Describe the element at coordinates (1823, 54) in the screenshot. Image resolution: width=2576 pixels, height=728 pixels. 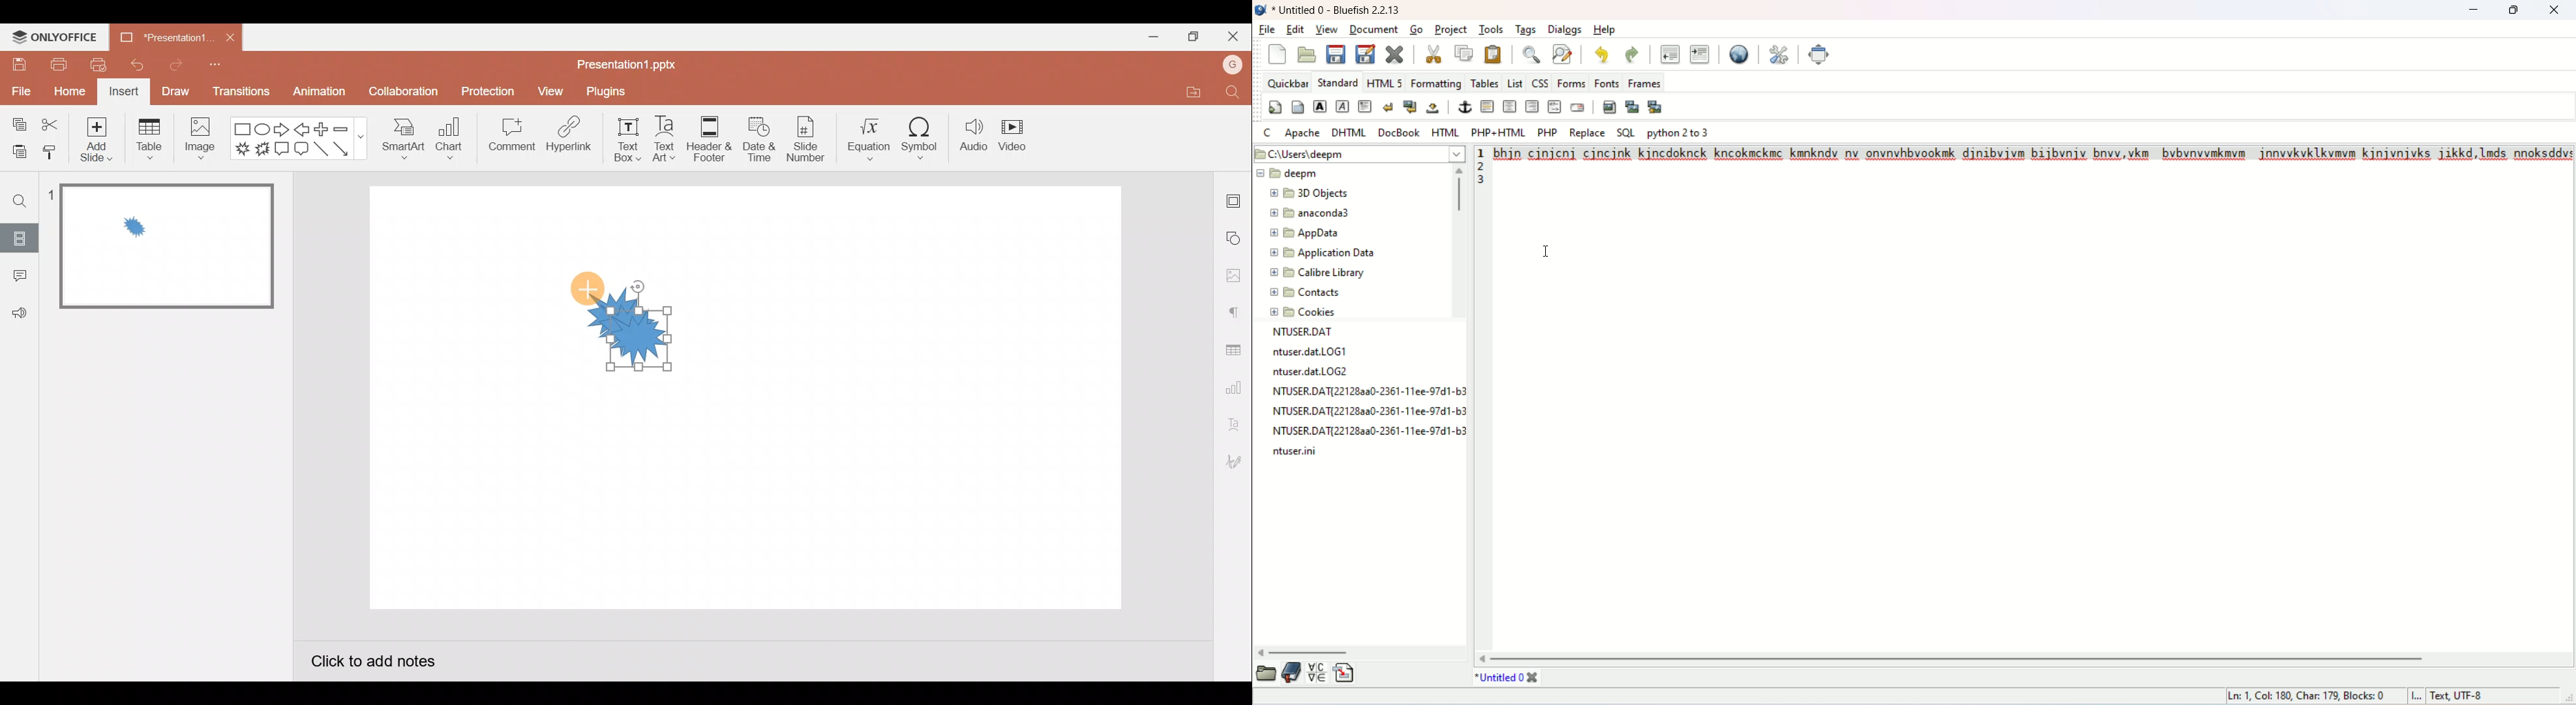
I see `fullscreen` at that location.